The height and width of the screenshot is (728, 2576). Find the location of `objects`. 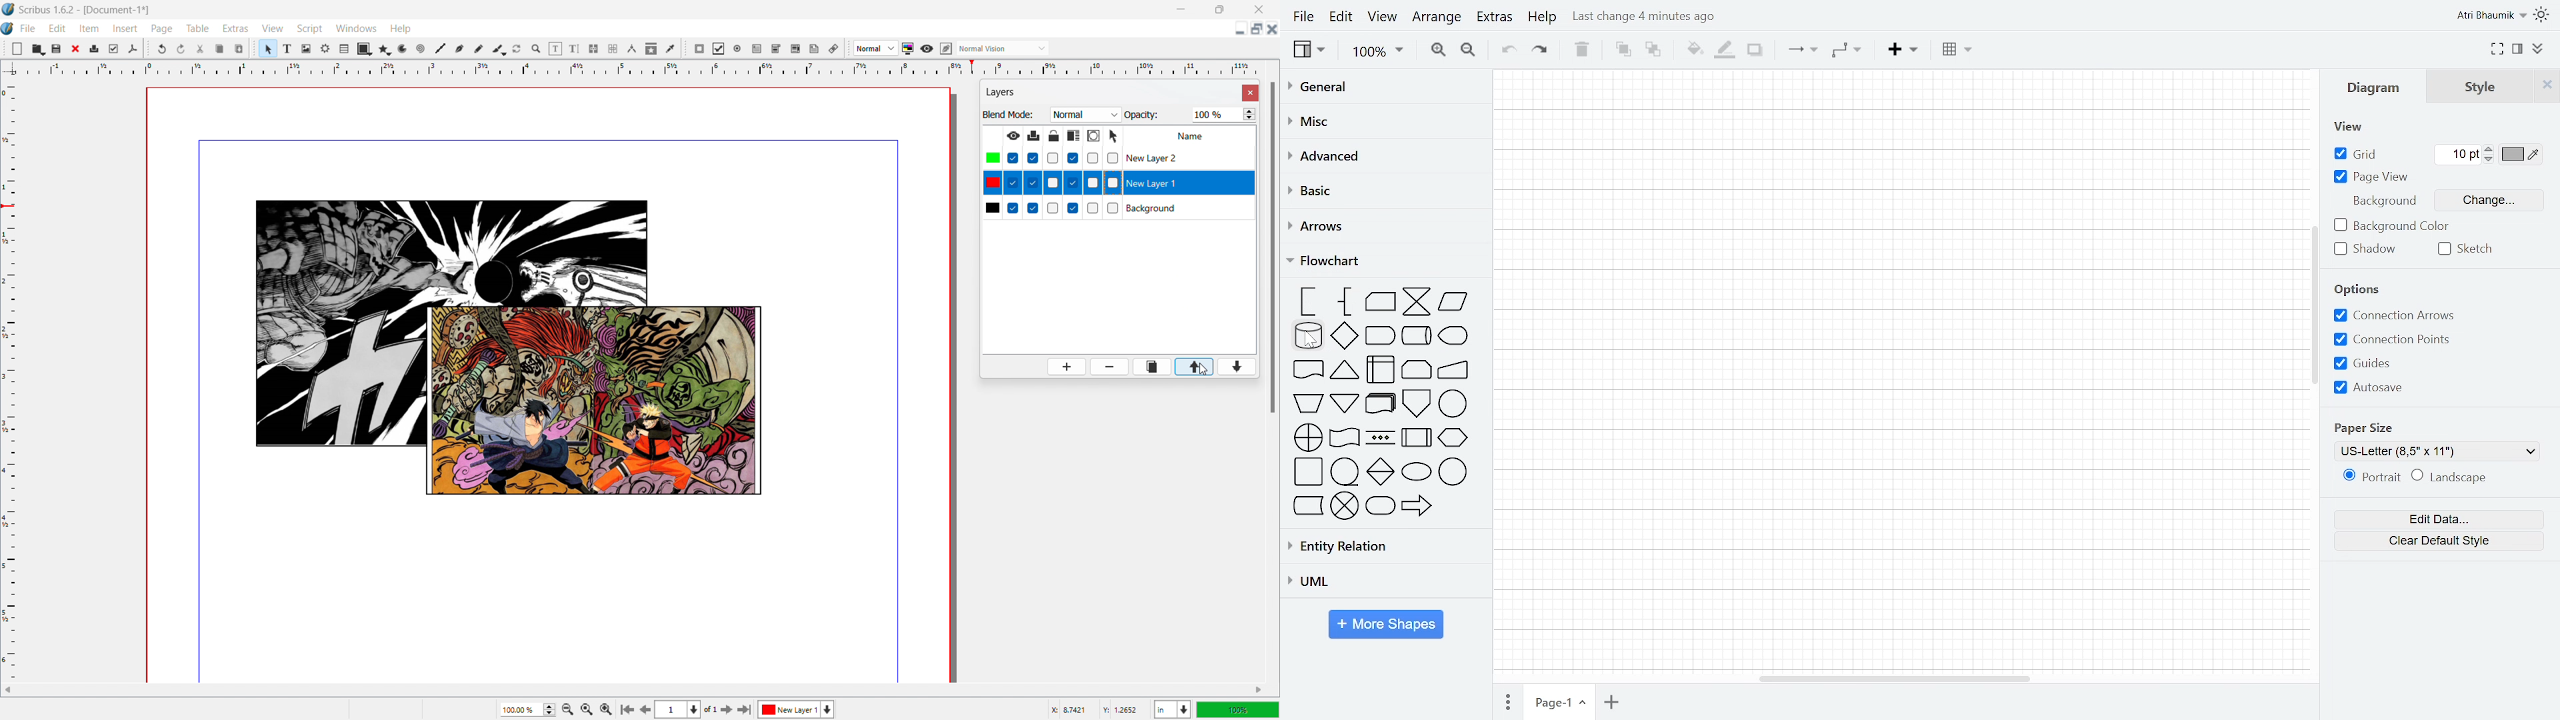

objects is located at coordinates (511, 350).